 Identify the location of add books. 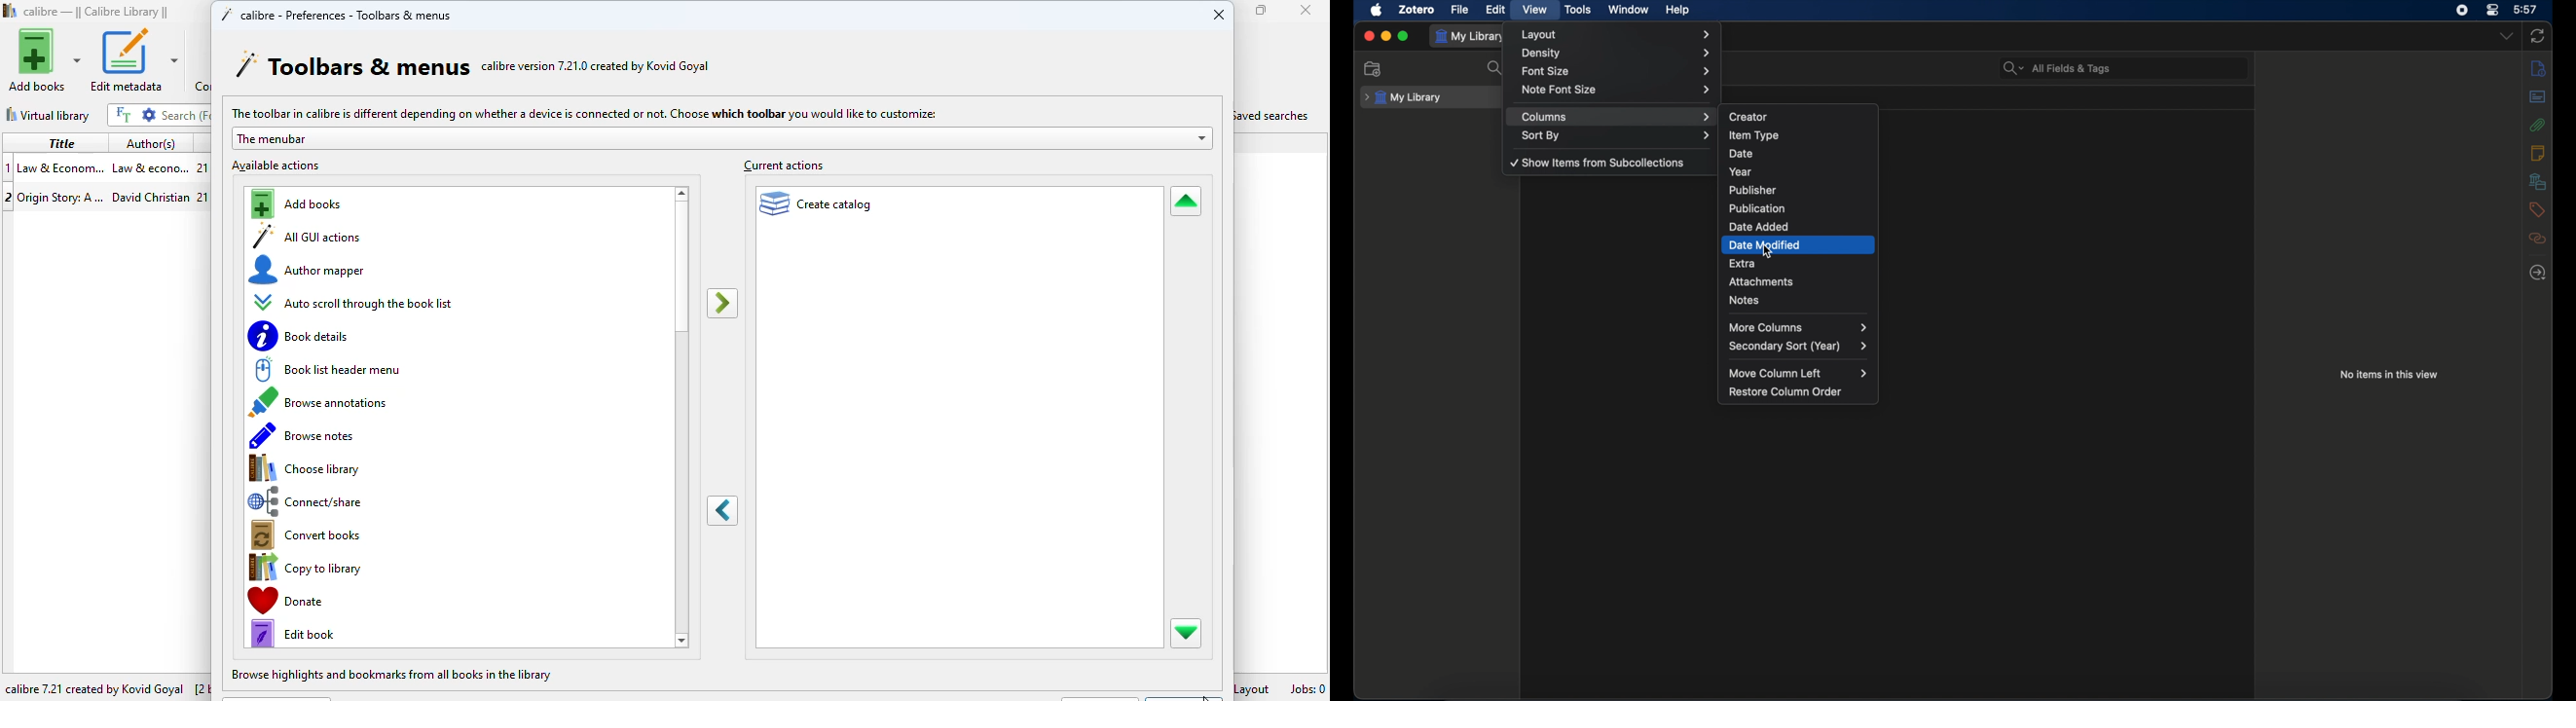
(300, 204).